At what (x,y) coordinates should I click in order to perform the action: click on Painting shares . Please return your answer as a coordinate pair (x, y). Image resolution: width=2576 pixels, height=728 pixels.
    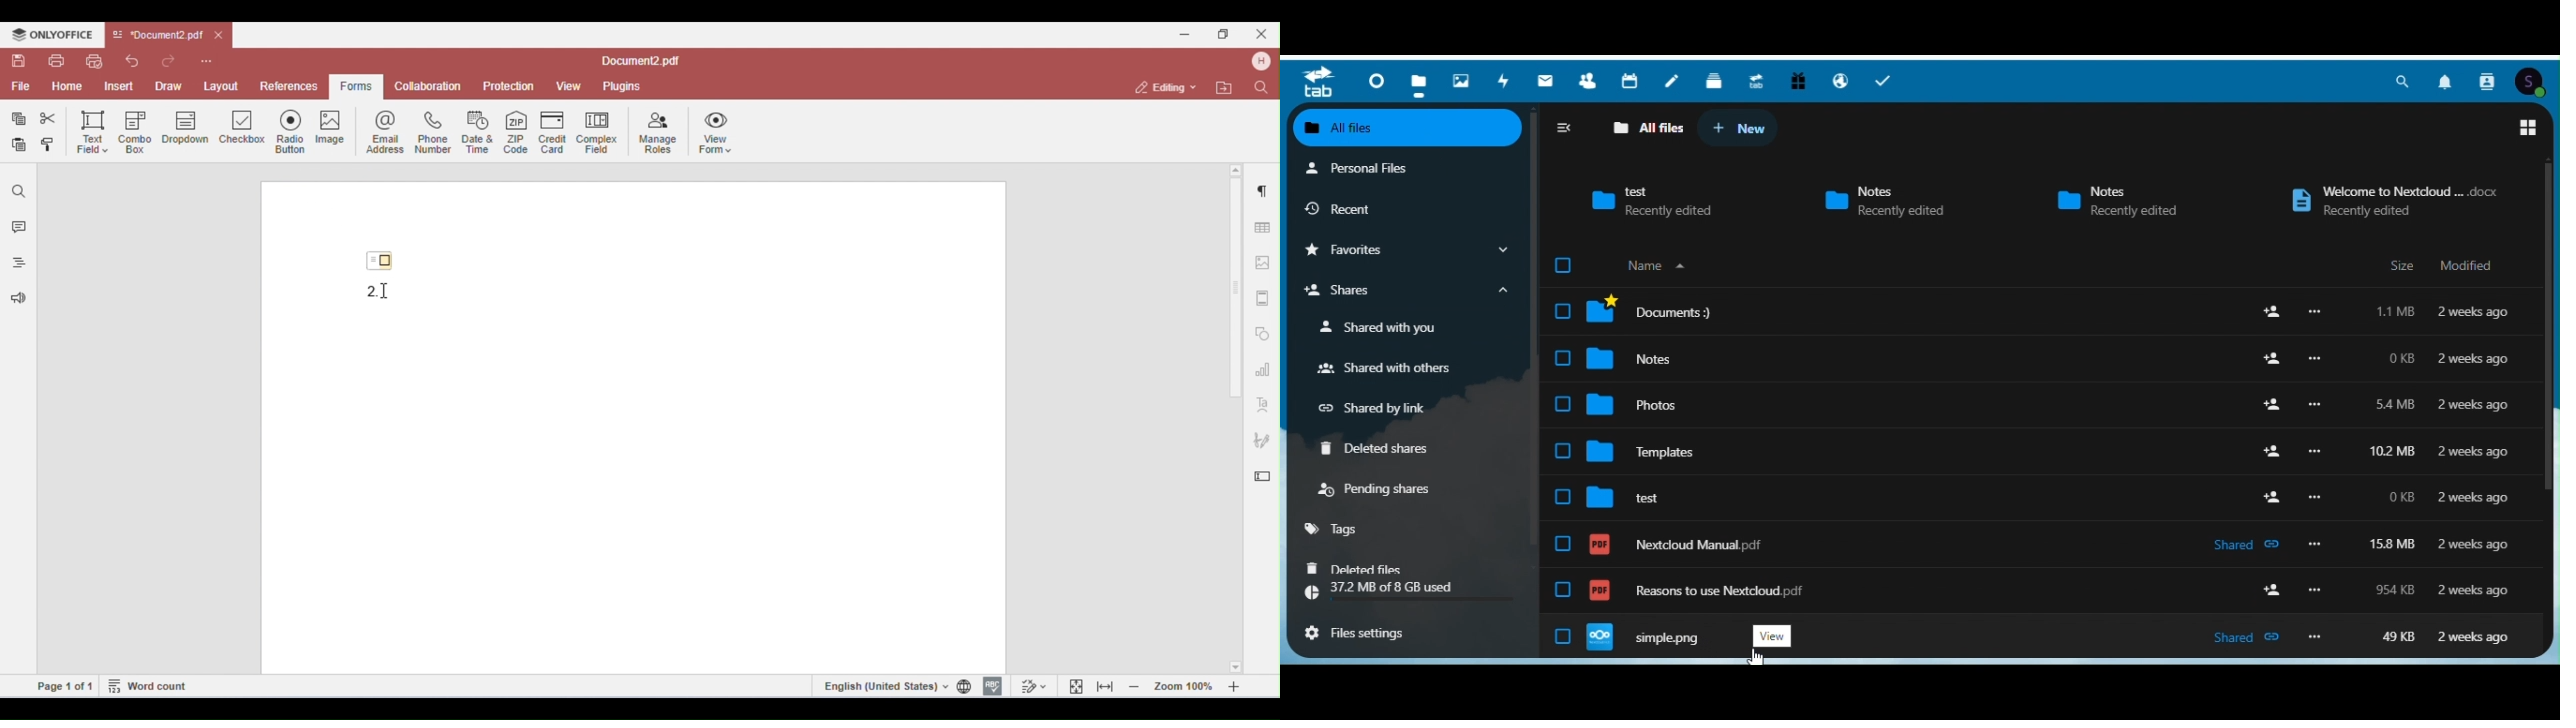
    Looking at the image, I should click on (1383, 487).